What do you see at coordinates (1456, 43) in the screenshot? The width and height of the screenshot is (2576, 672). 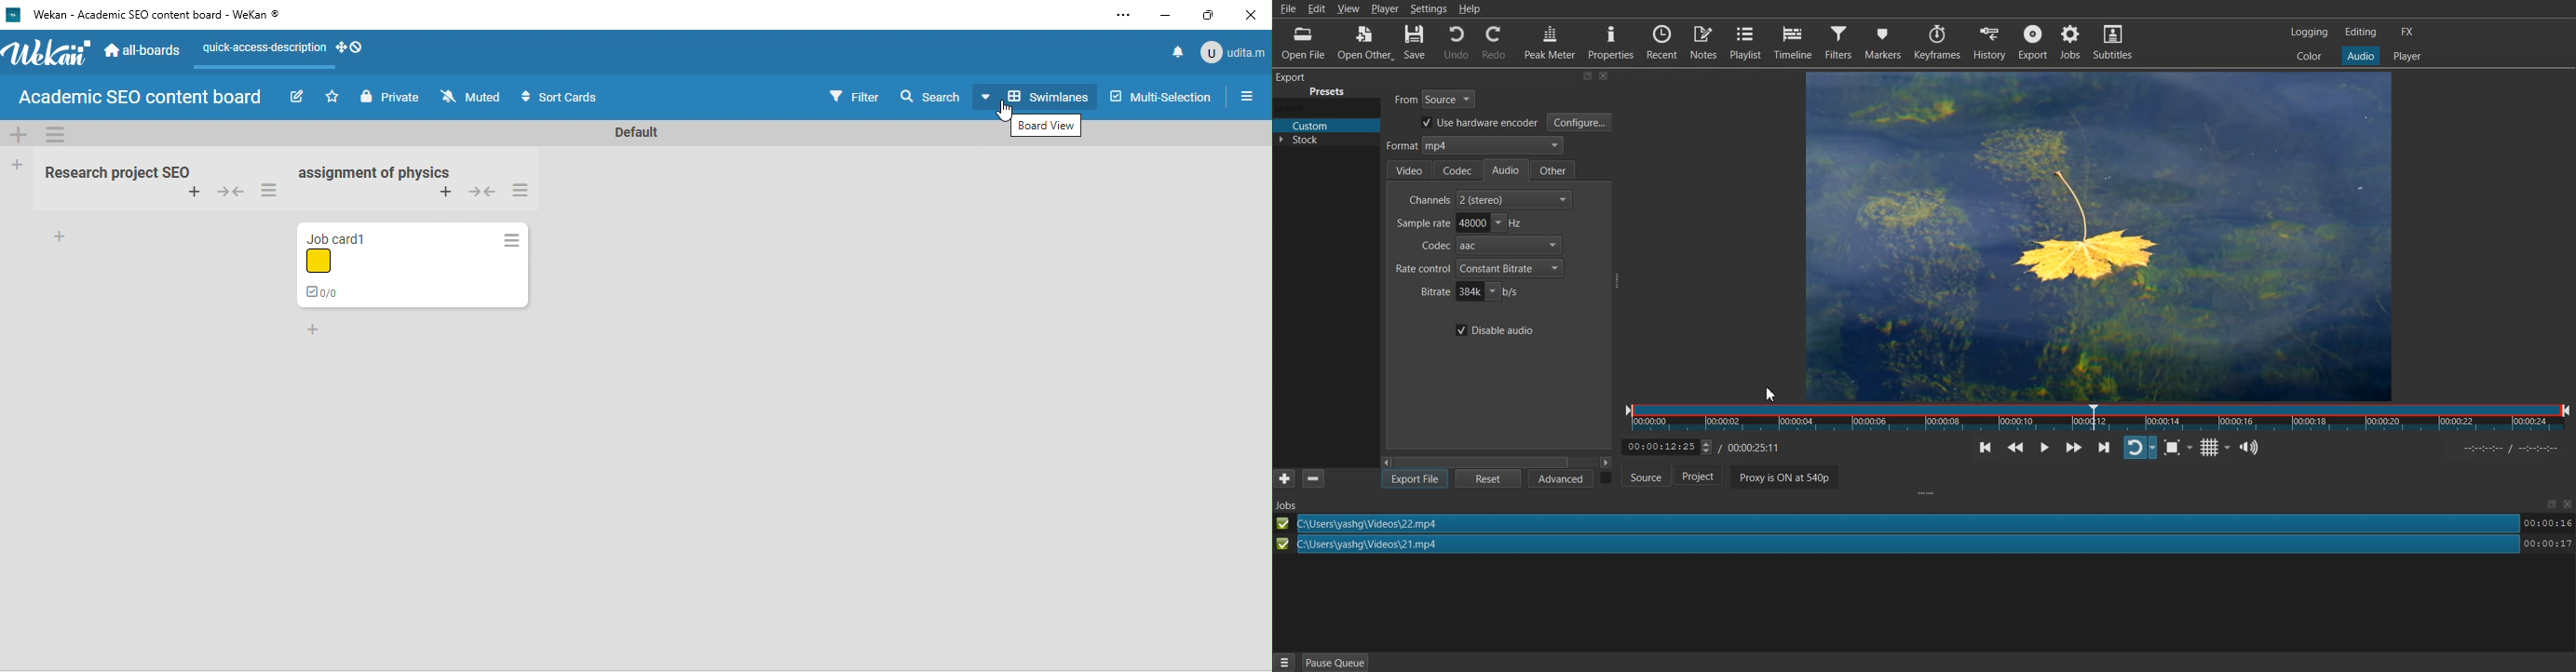 I see `Undo` at bounding box center [1456, 43].